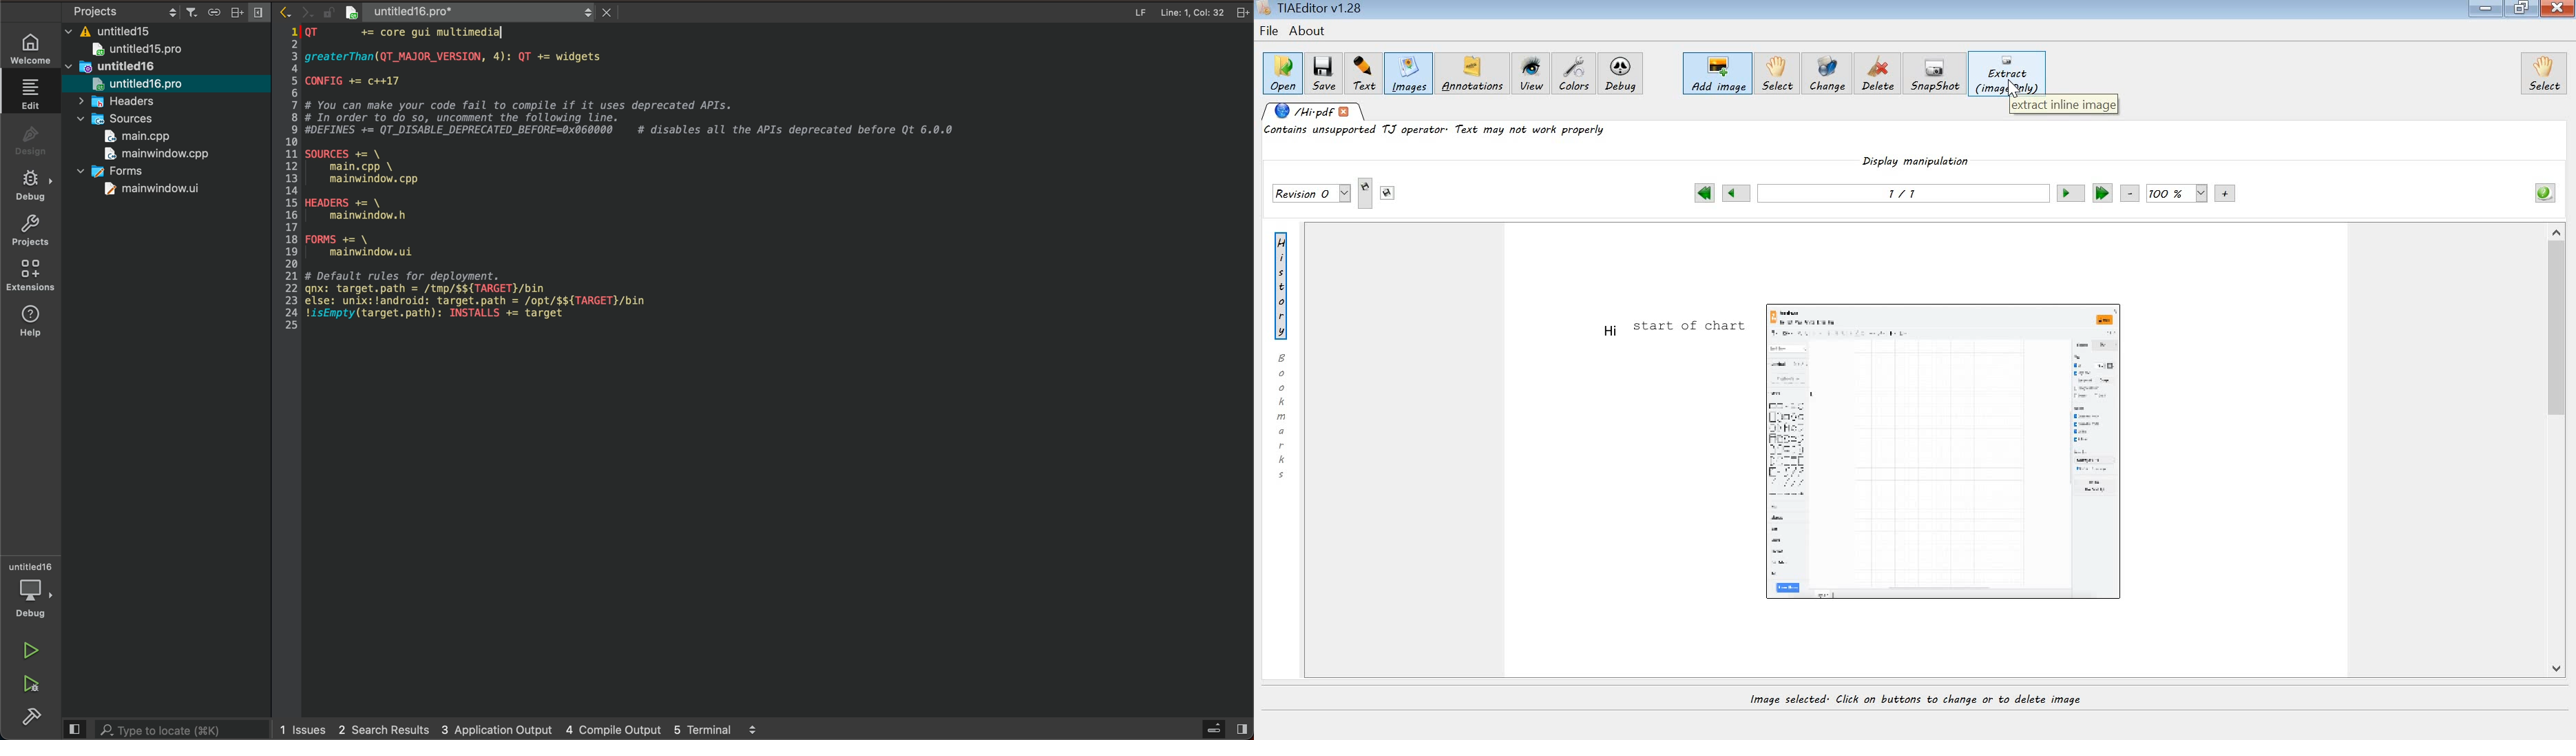 Image resolution: width=2576 pixels, height=756 pixels. I want to click on zoom out or zoom in, so click(2179, 194).